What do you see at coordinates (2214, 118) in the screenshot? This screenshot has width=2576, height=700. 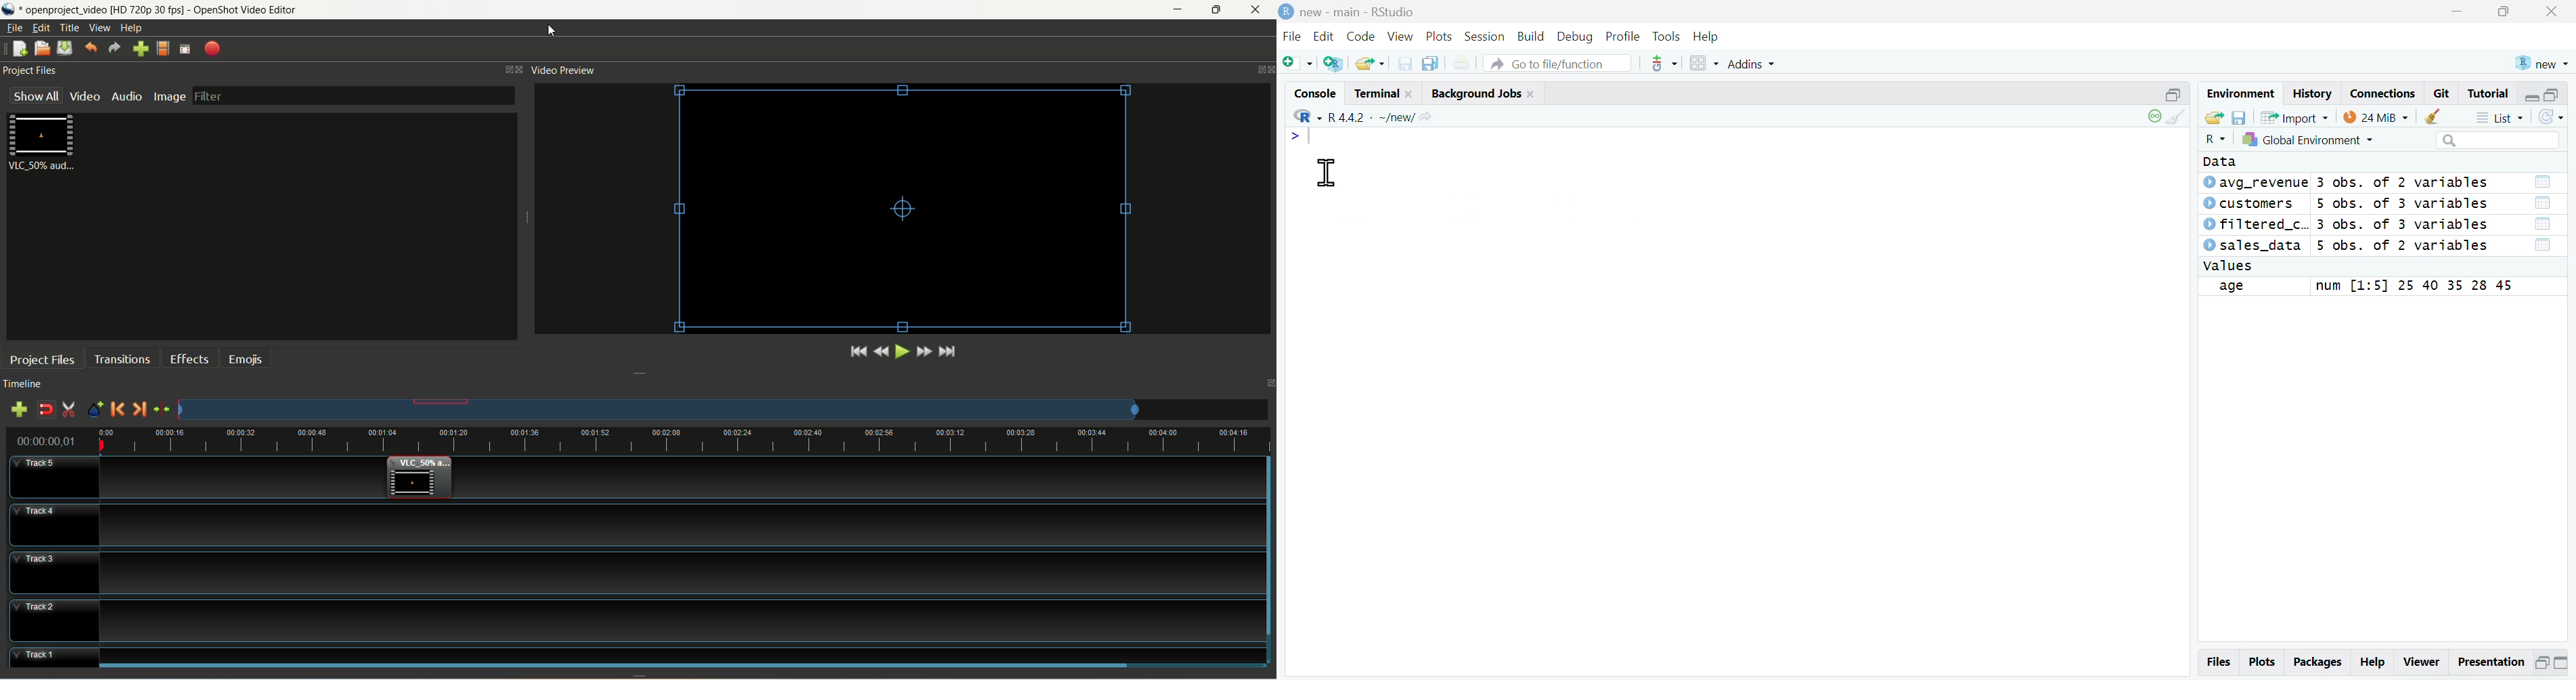 I see `load workspace` at bounding box center [2214, 118].